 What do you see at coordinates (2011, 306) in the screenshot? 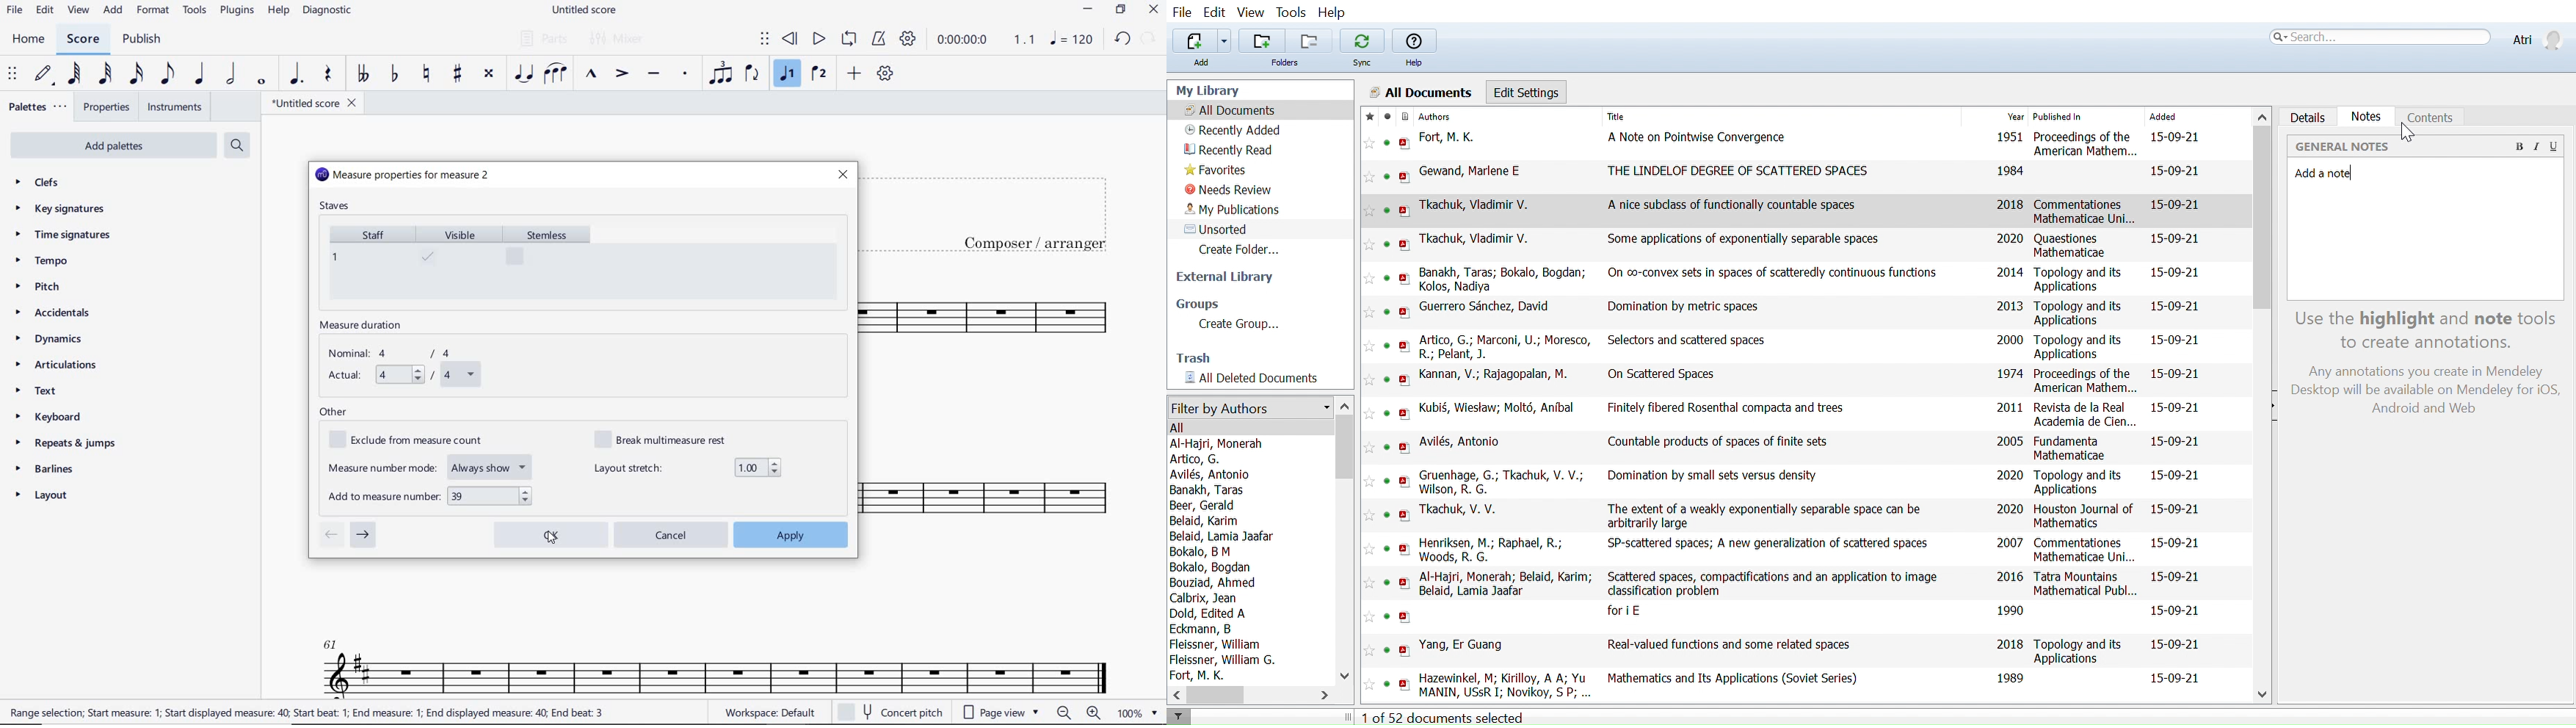
I see `2013` at bounding box center [2011, 306].